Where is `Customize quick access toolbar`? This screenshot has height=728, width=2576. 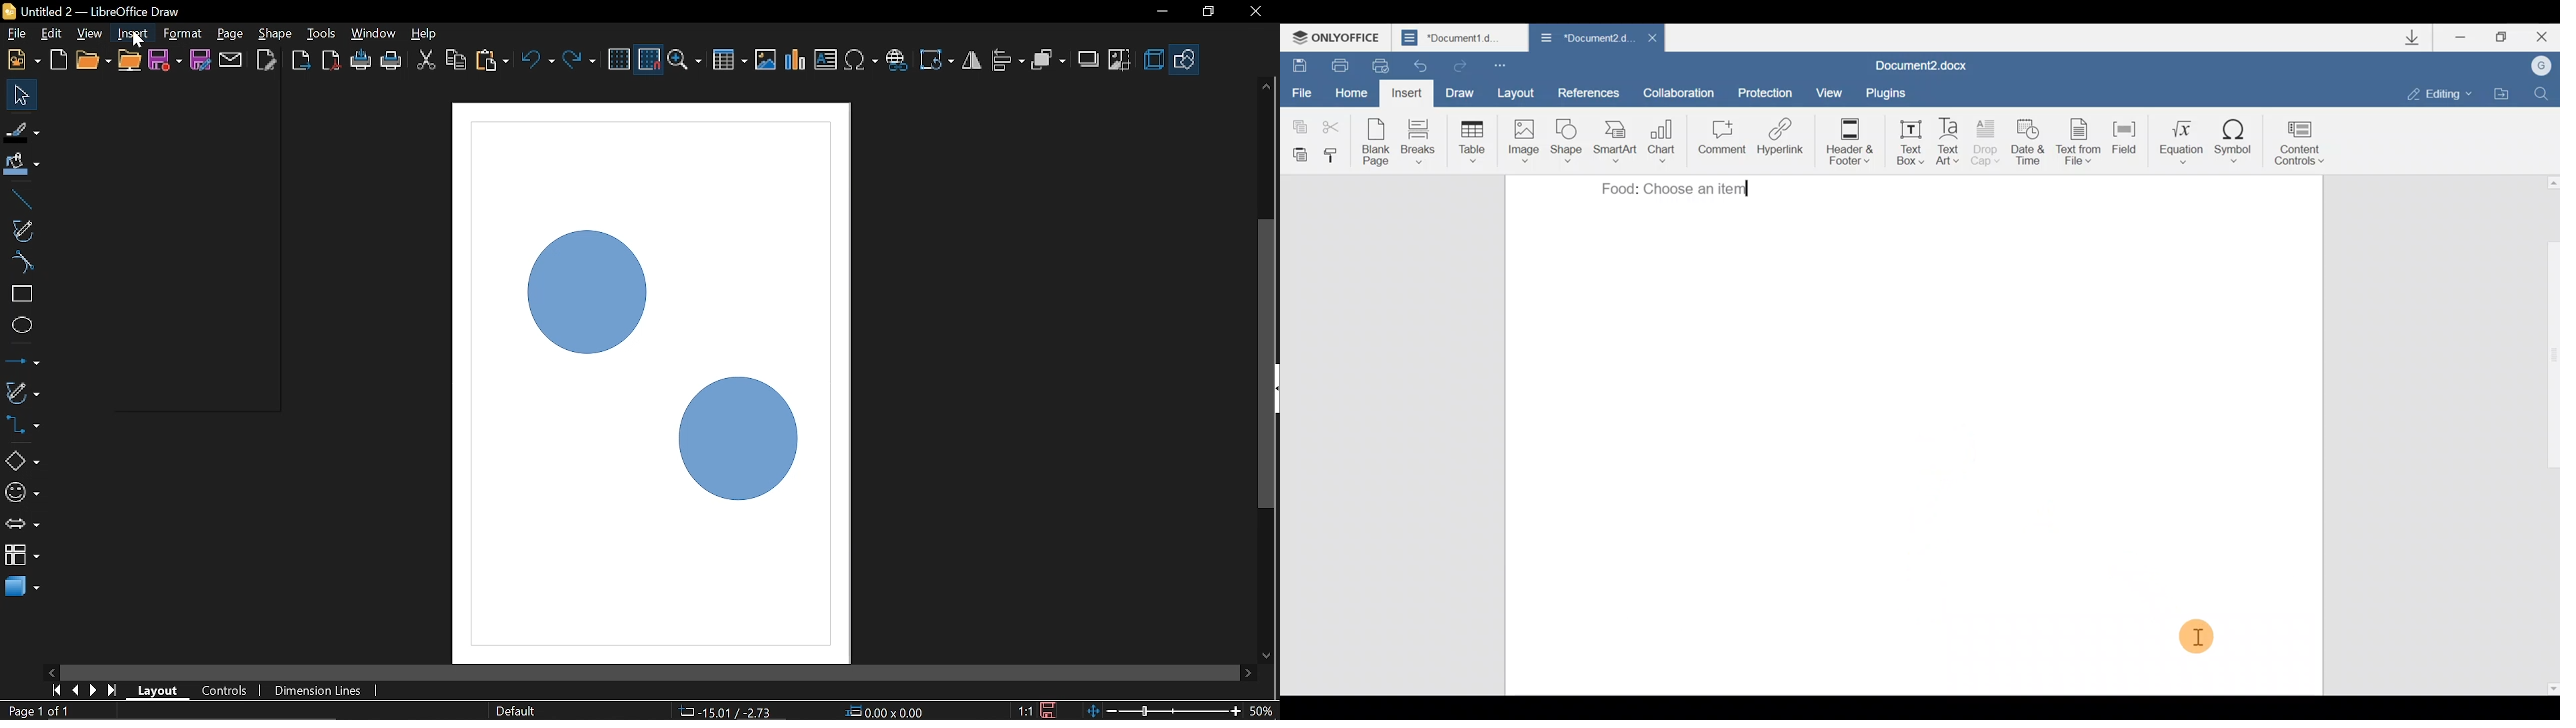 Customize quick access toolbar is located at coordinates (1511, 65).